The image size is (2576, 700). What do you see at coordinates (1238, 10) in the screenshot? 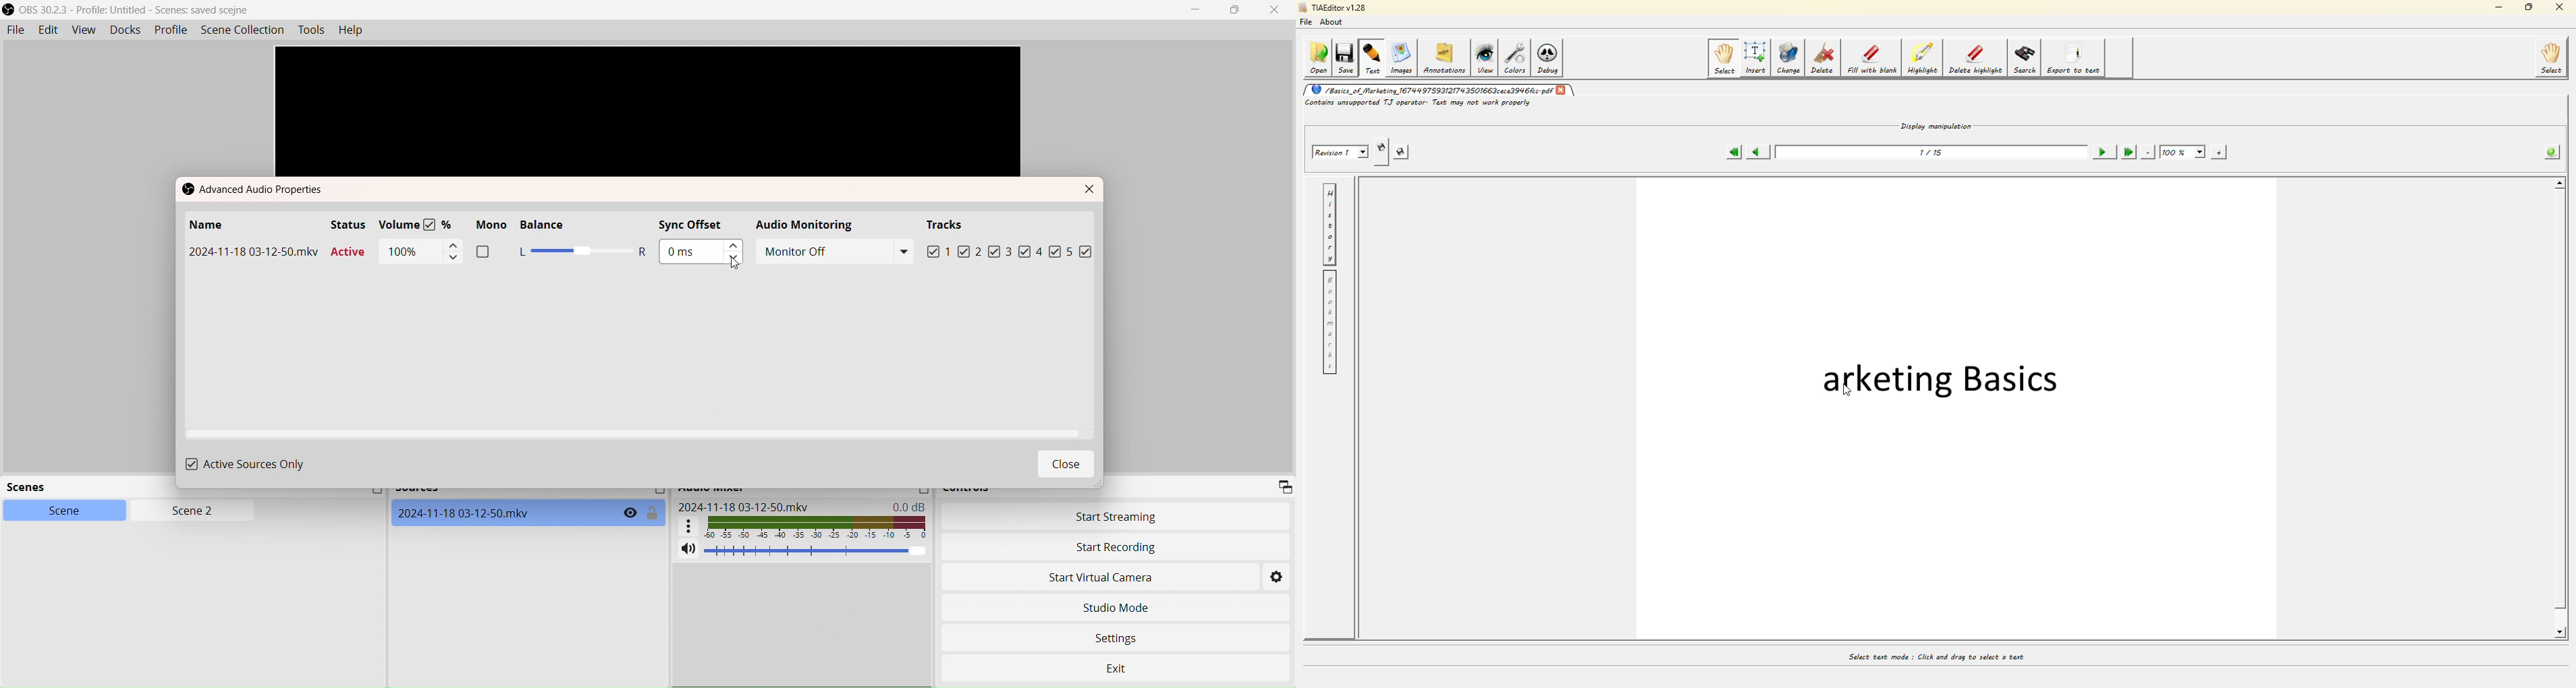
I see `Box` at bounding box center [1238, 10].